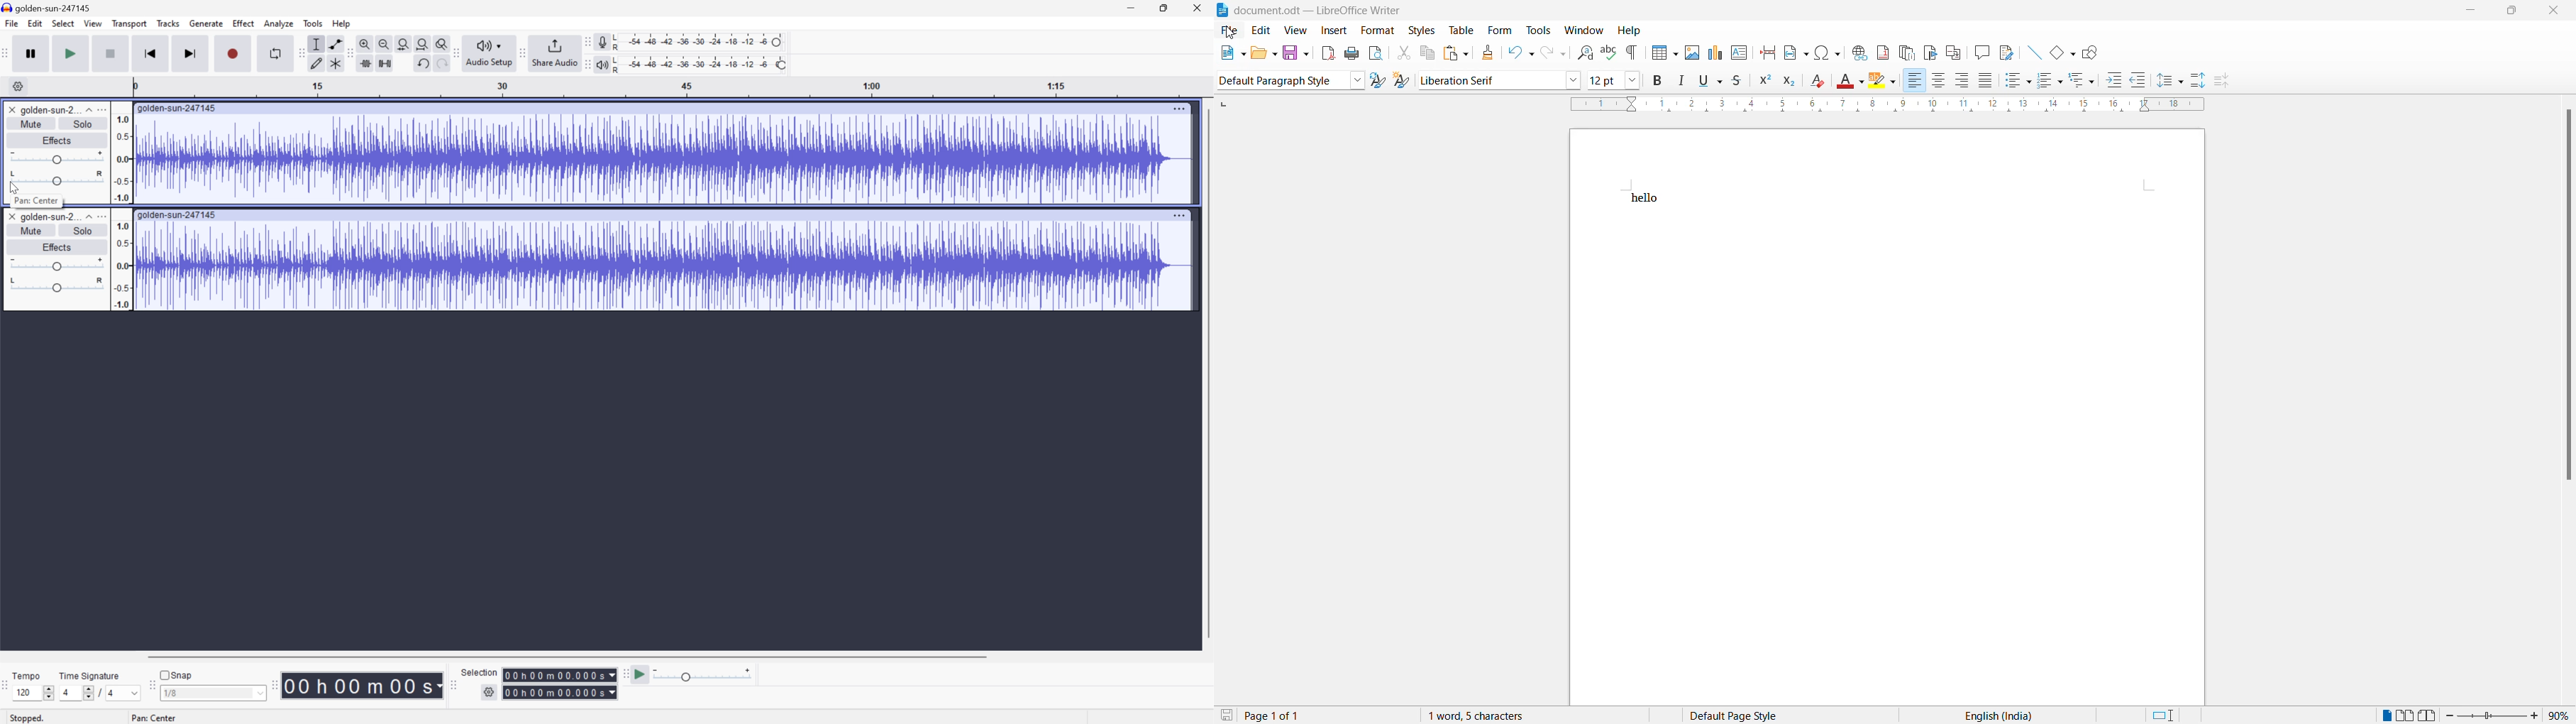 Image resolution: width=2576 pixels, height=728 pixels. Describe the element at coordinates (1179, 109) in the screenshot. I see `More` at that location.